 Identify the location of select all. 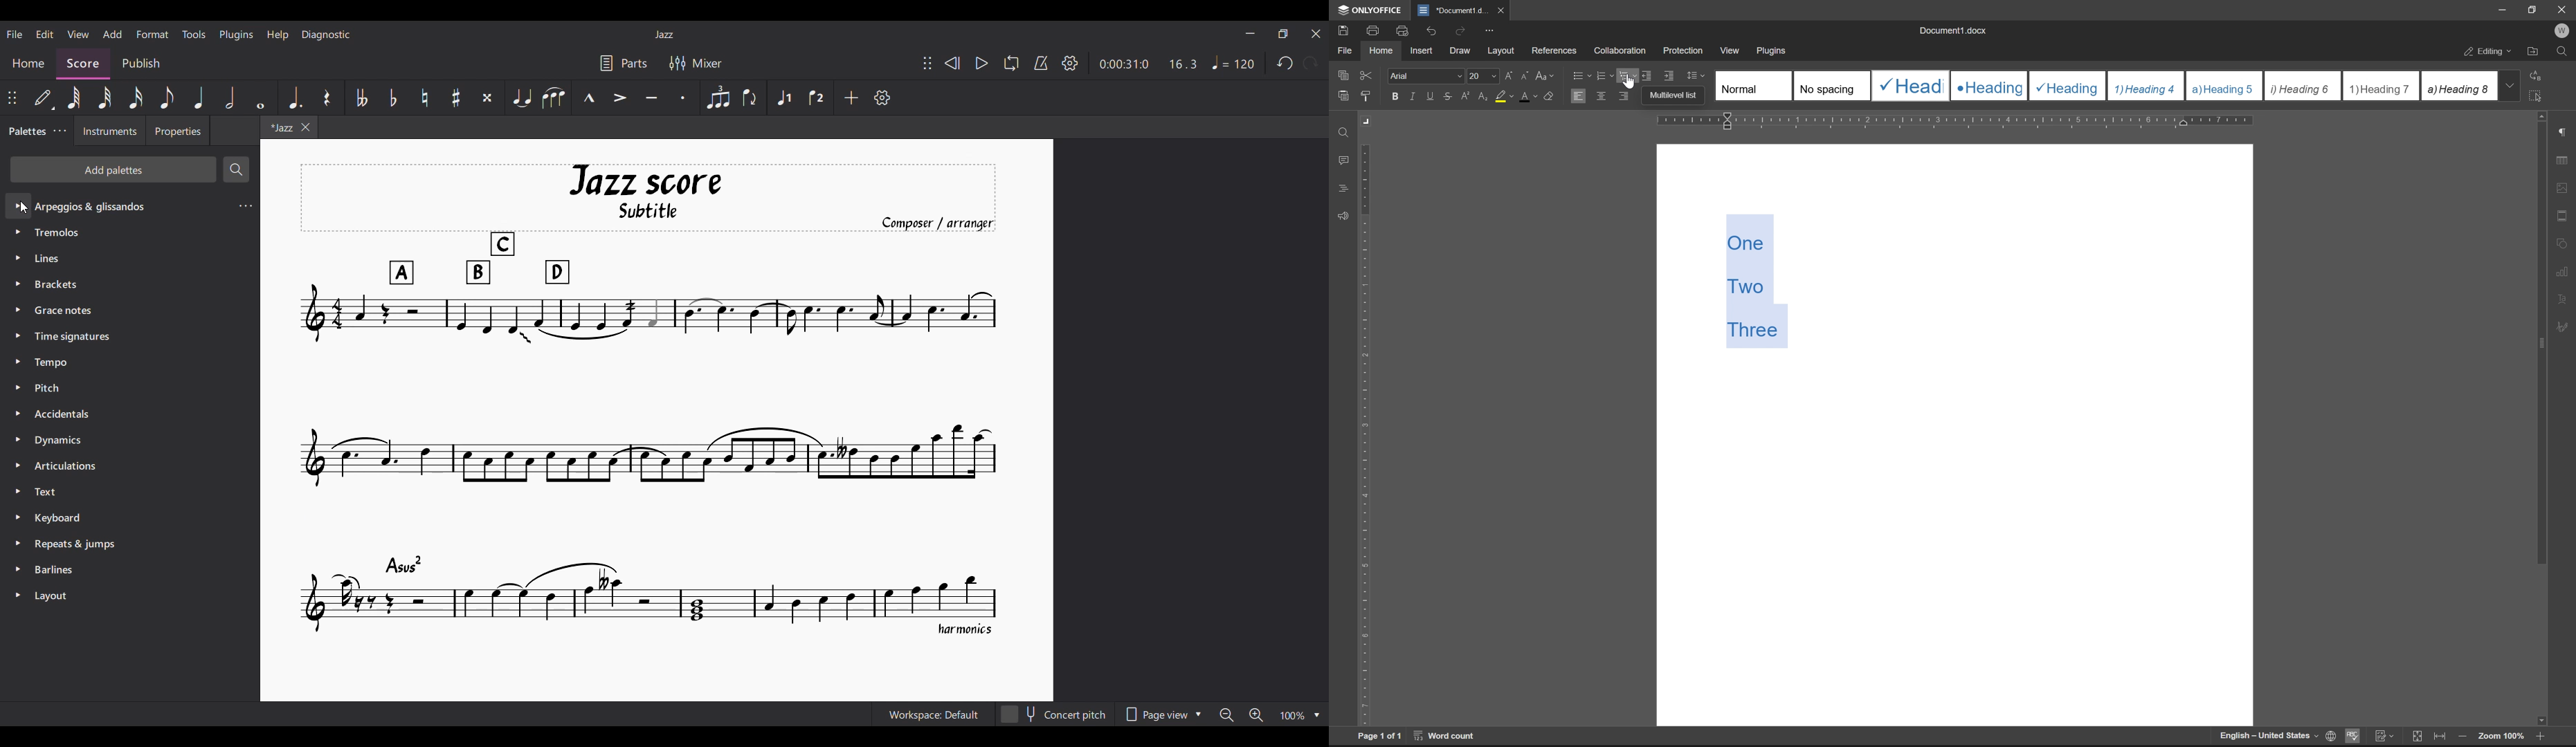
(2538, 95).